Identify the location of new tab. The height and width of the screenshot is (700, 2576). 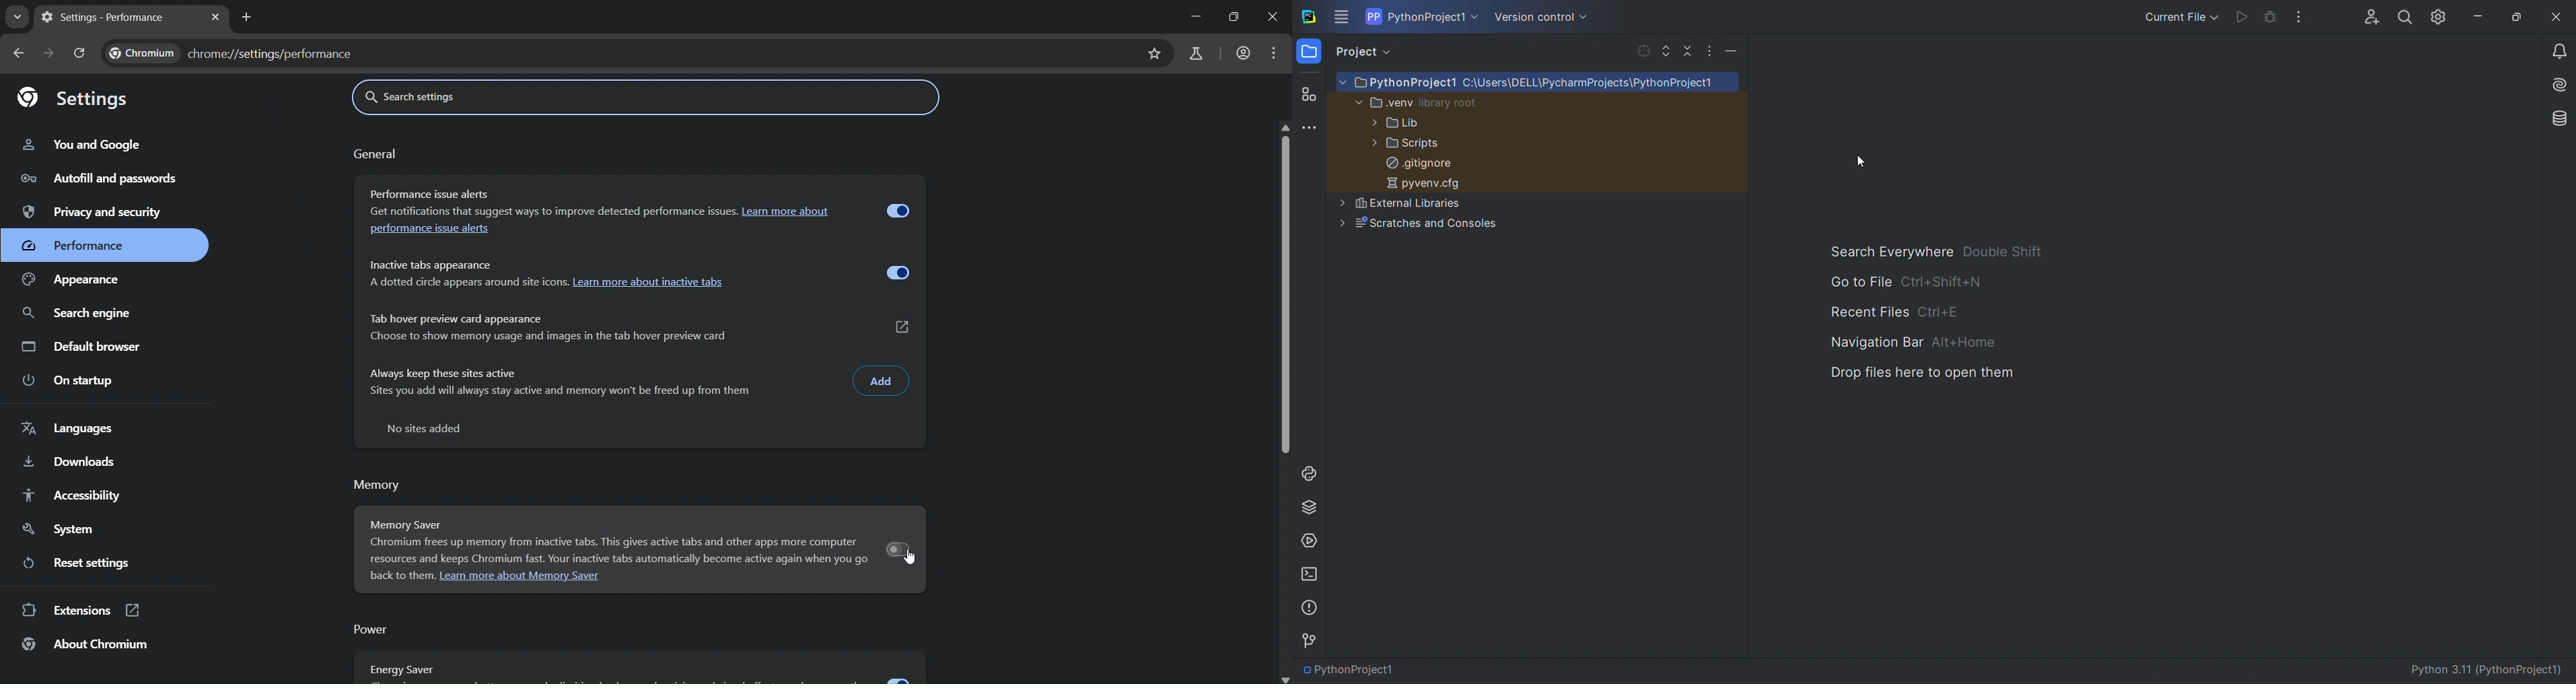
(249, 18).